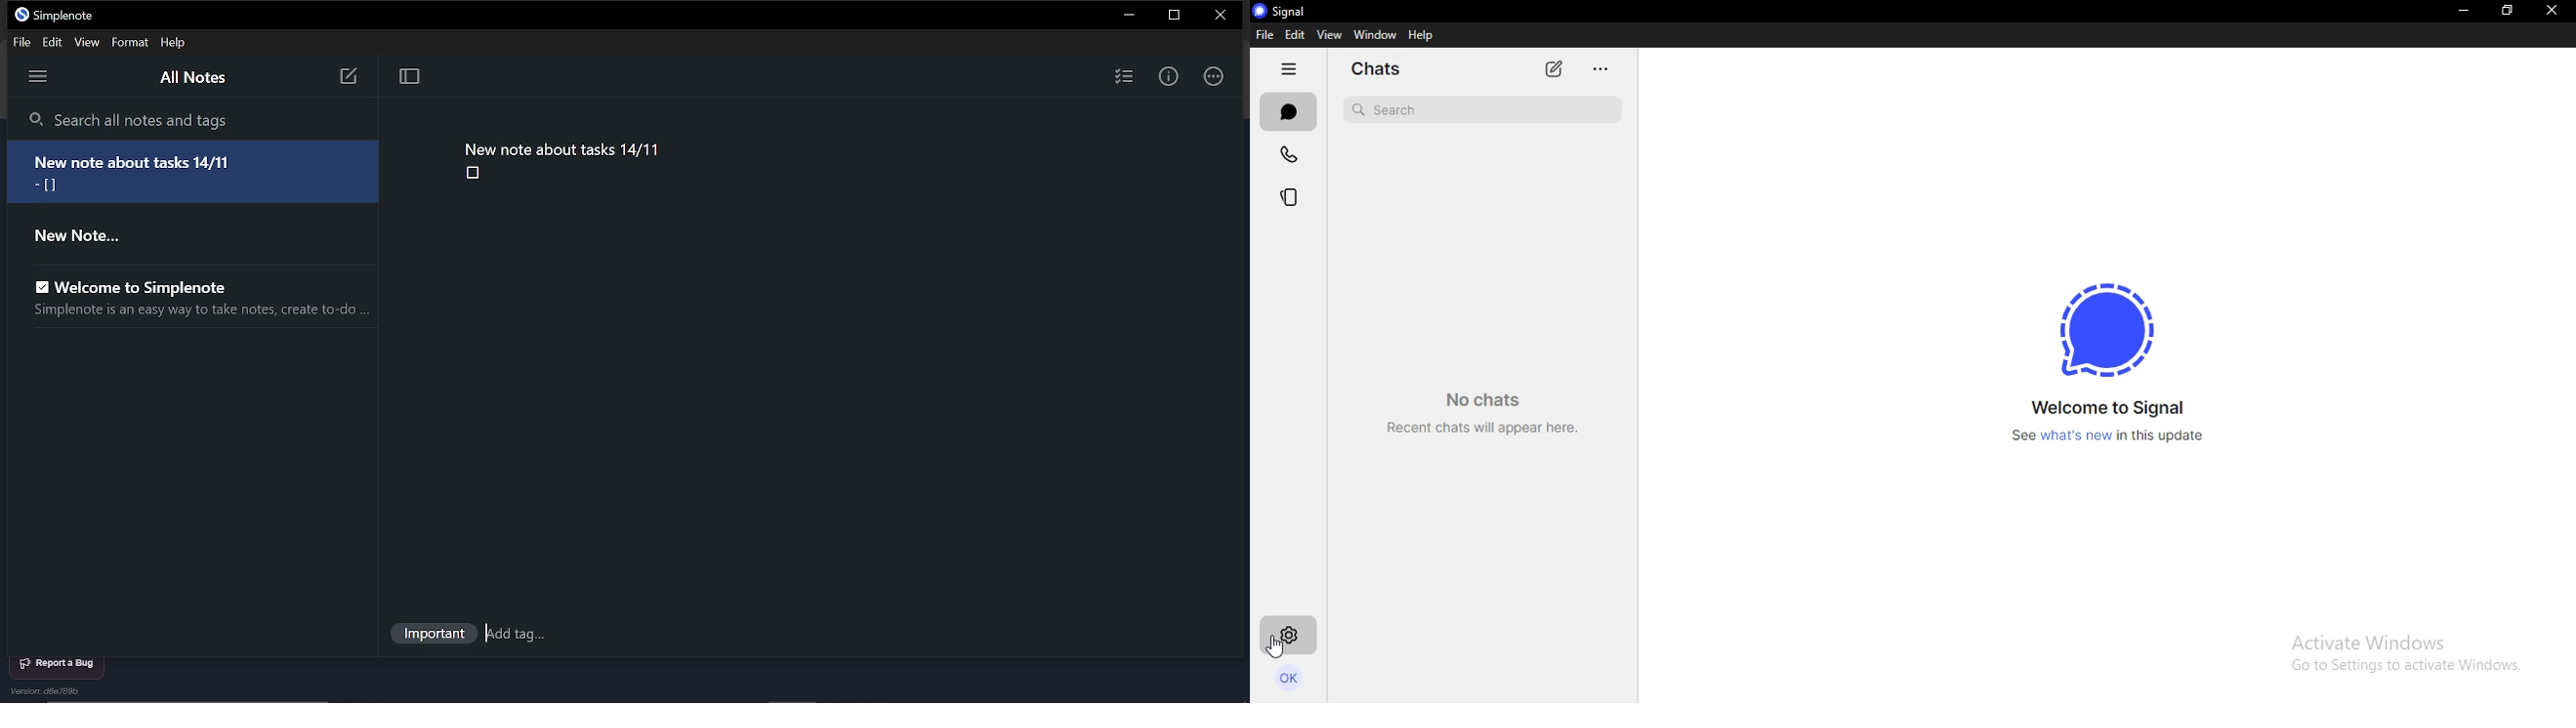 The width and height of the screenshot is (2576, 728). Describe the element at coordinates (140, 287) in the screenshot. I see `Welcome to Simplenote` at that location.